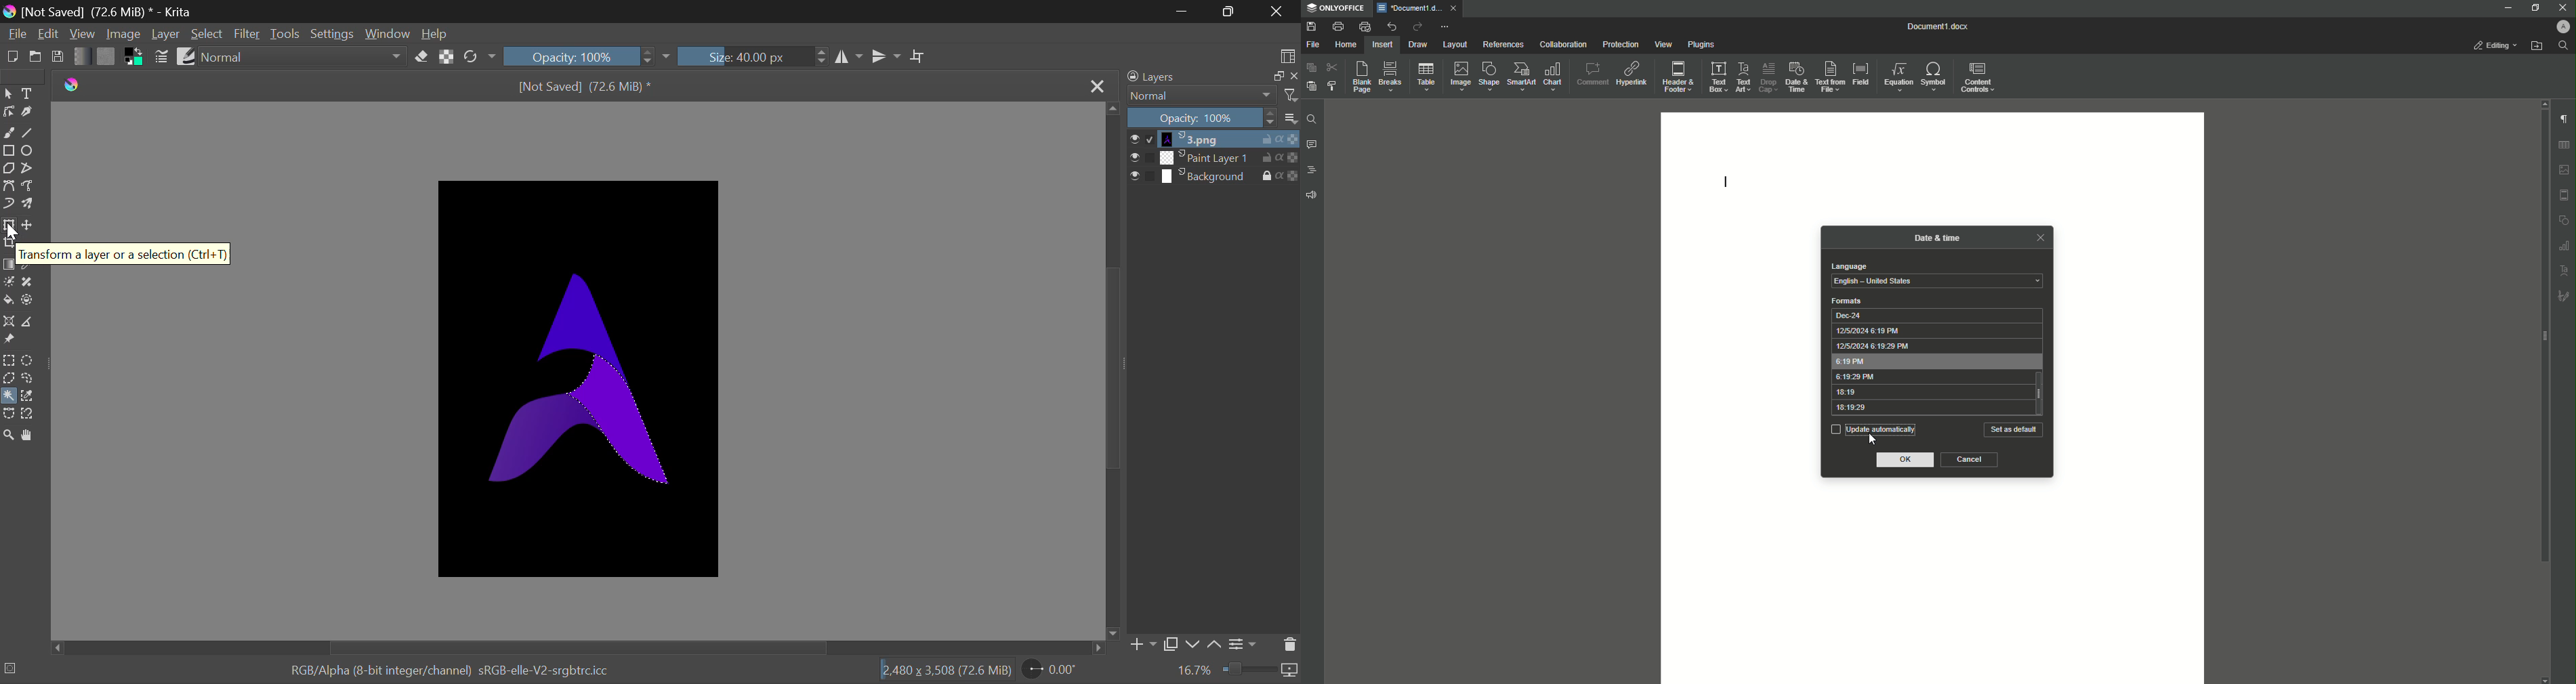 The image size is (2576, 700). Describe the element at coordinates (446, 58) in the screenshot. I see `Lock Alpha` at that location.